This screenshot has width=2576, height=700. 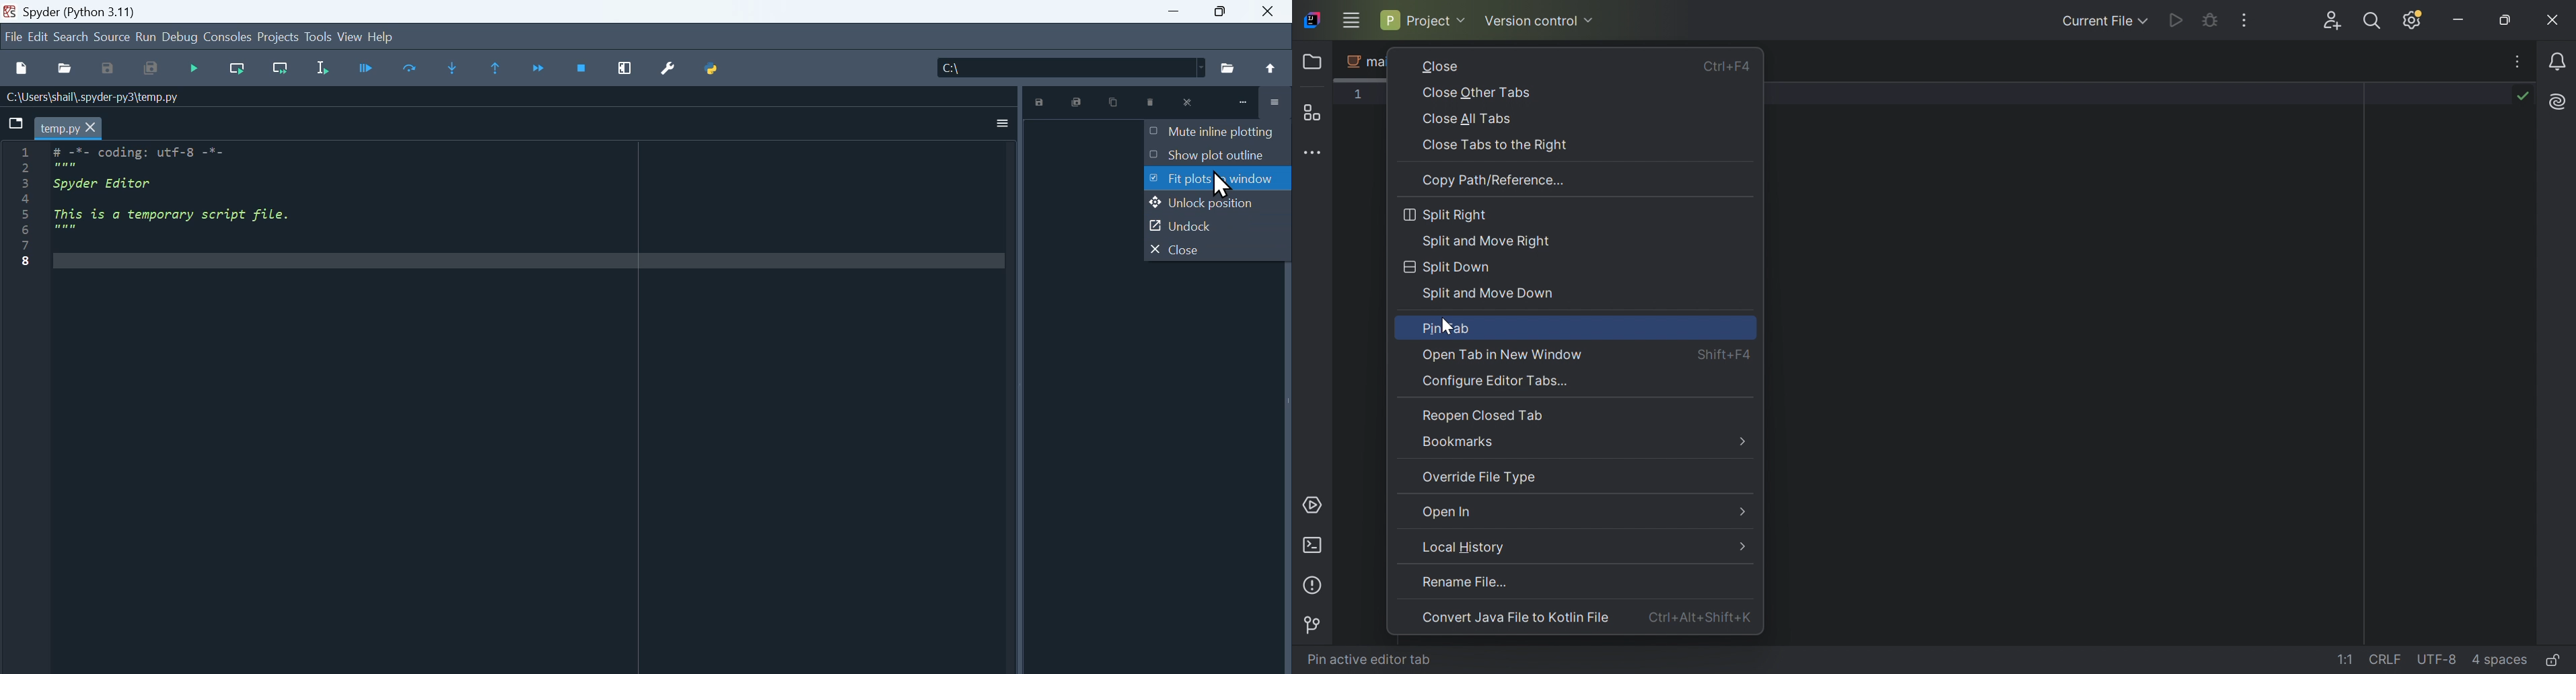 I want to click on More options, so click(x=1001, y=123).